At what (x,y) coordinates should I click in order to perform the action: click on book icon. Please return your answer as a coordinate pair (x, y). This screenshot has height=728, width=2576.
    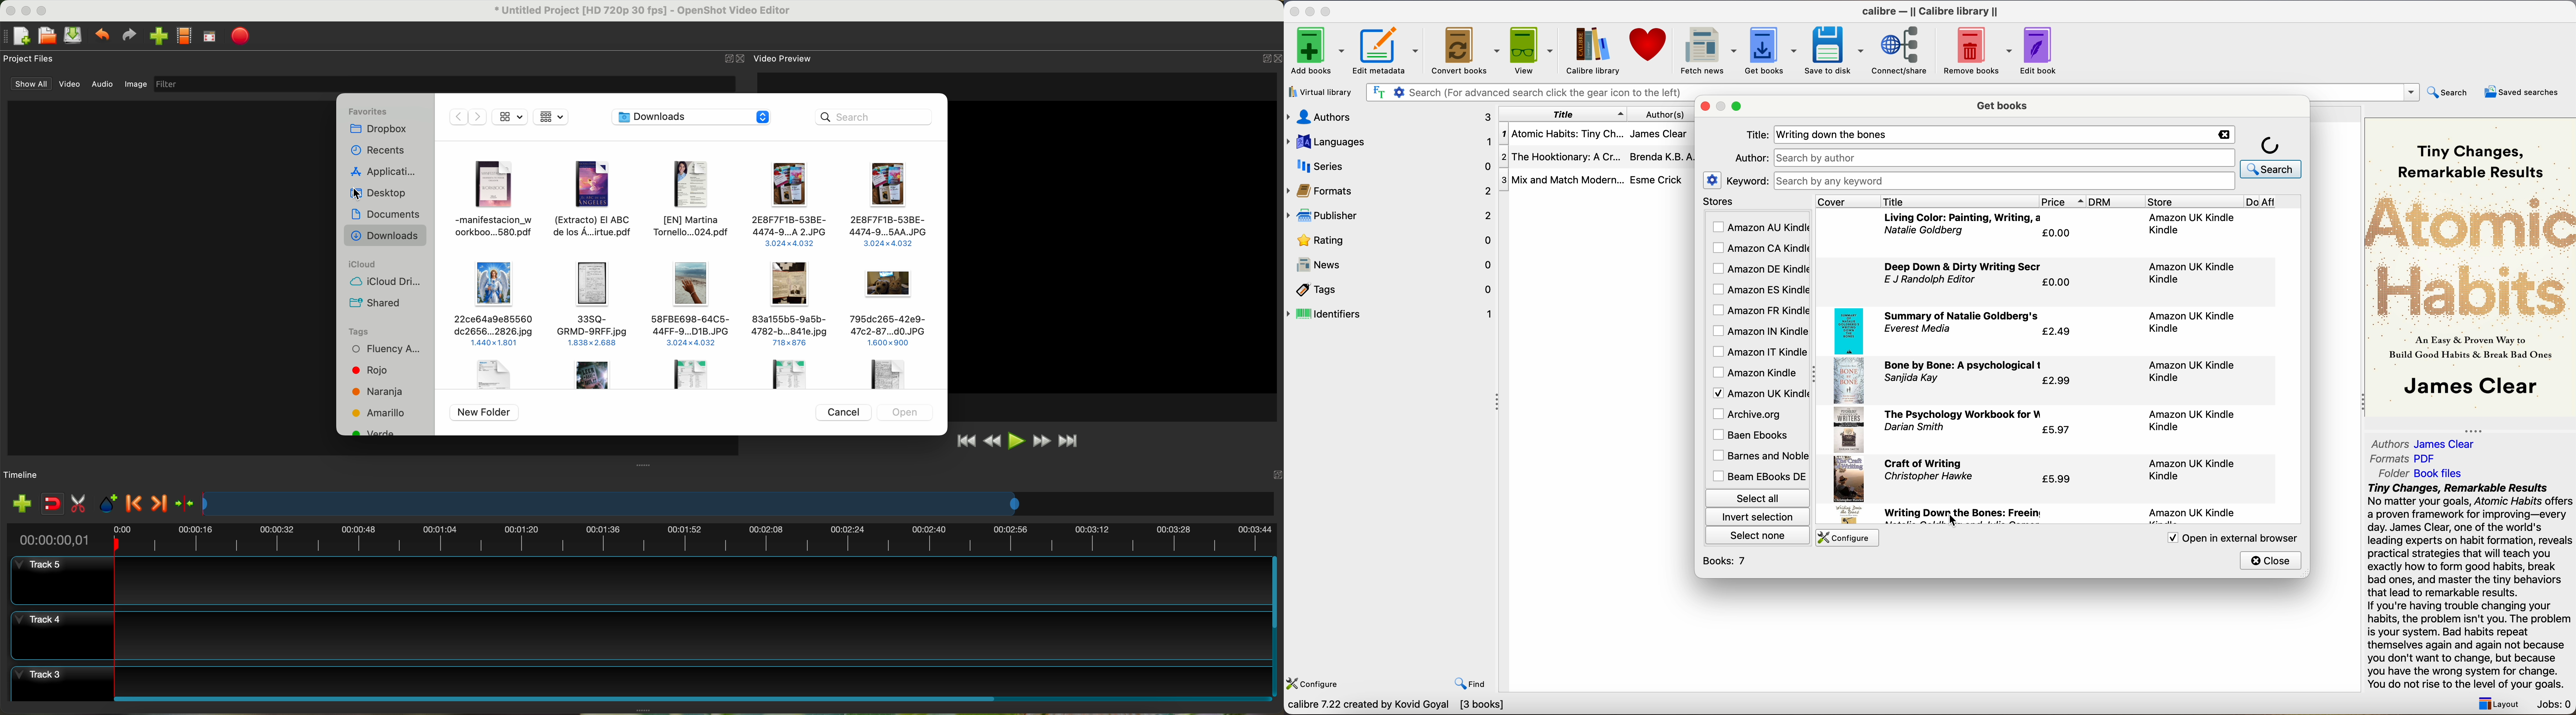
    Looking at the image, I should click on (1848, 381).